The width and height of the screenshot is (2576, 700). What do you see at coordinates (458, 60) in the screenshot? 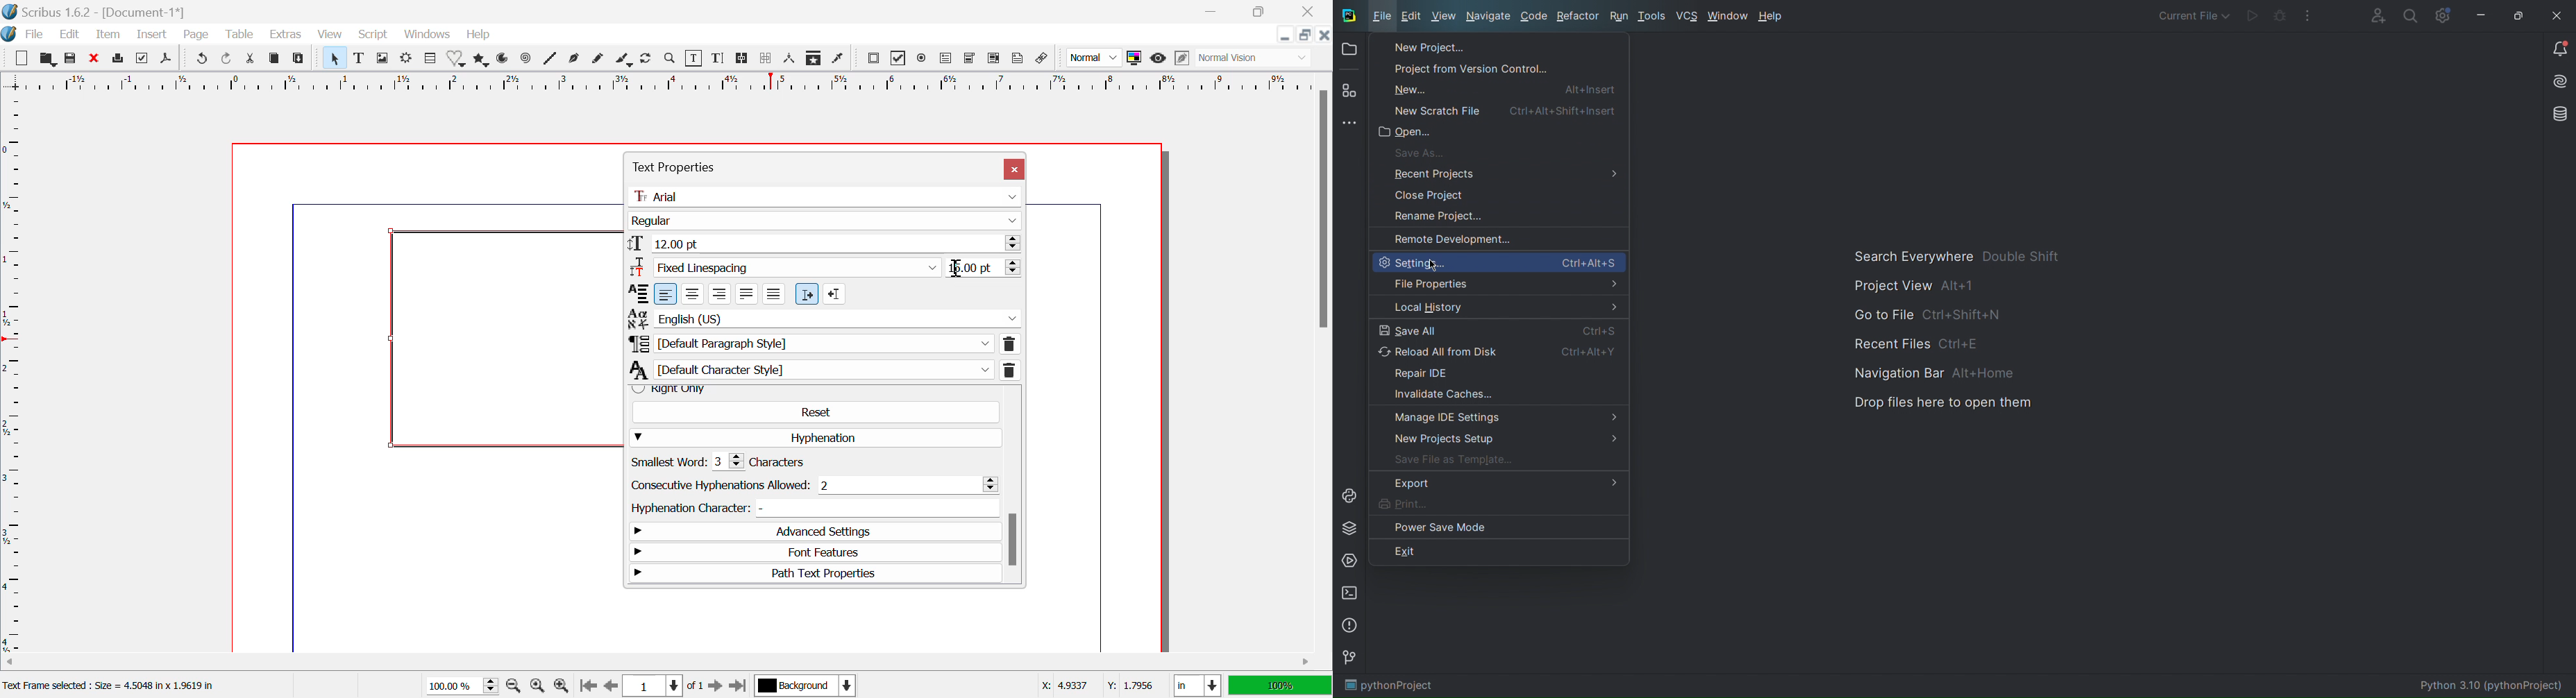
I see `Shapes` at bounding box center [458, 60].